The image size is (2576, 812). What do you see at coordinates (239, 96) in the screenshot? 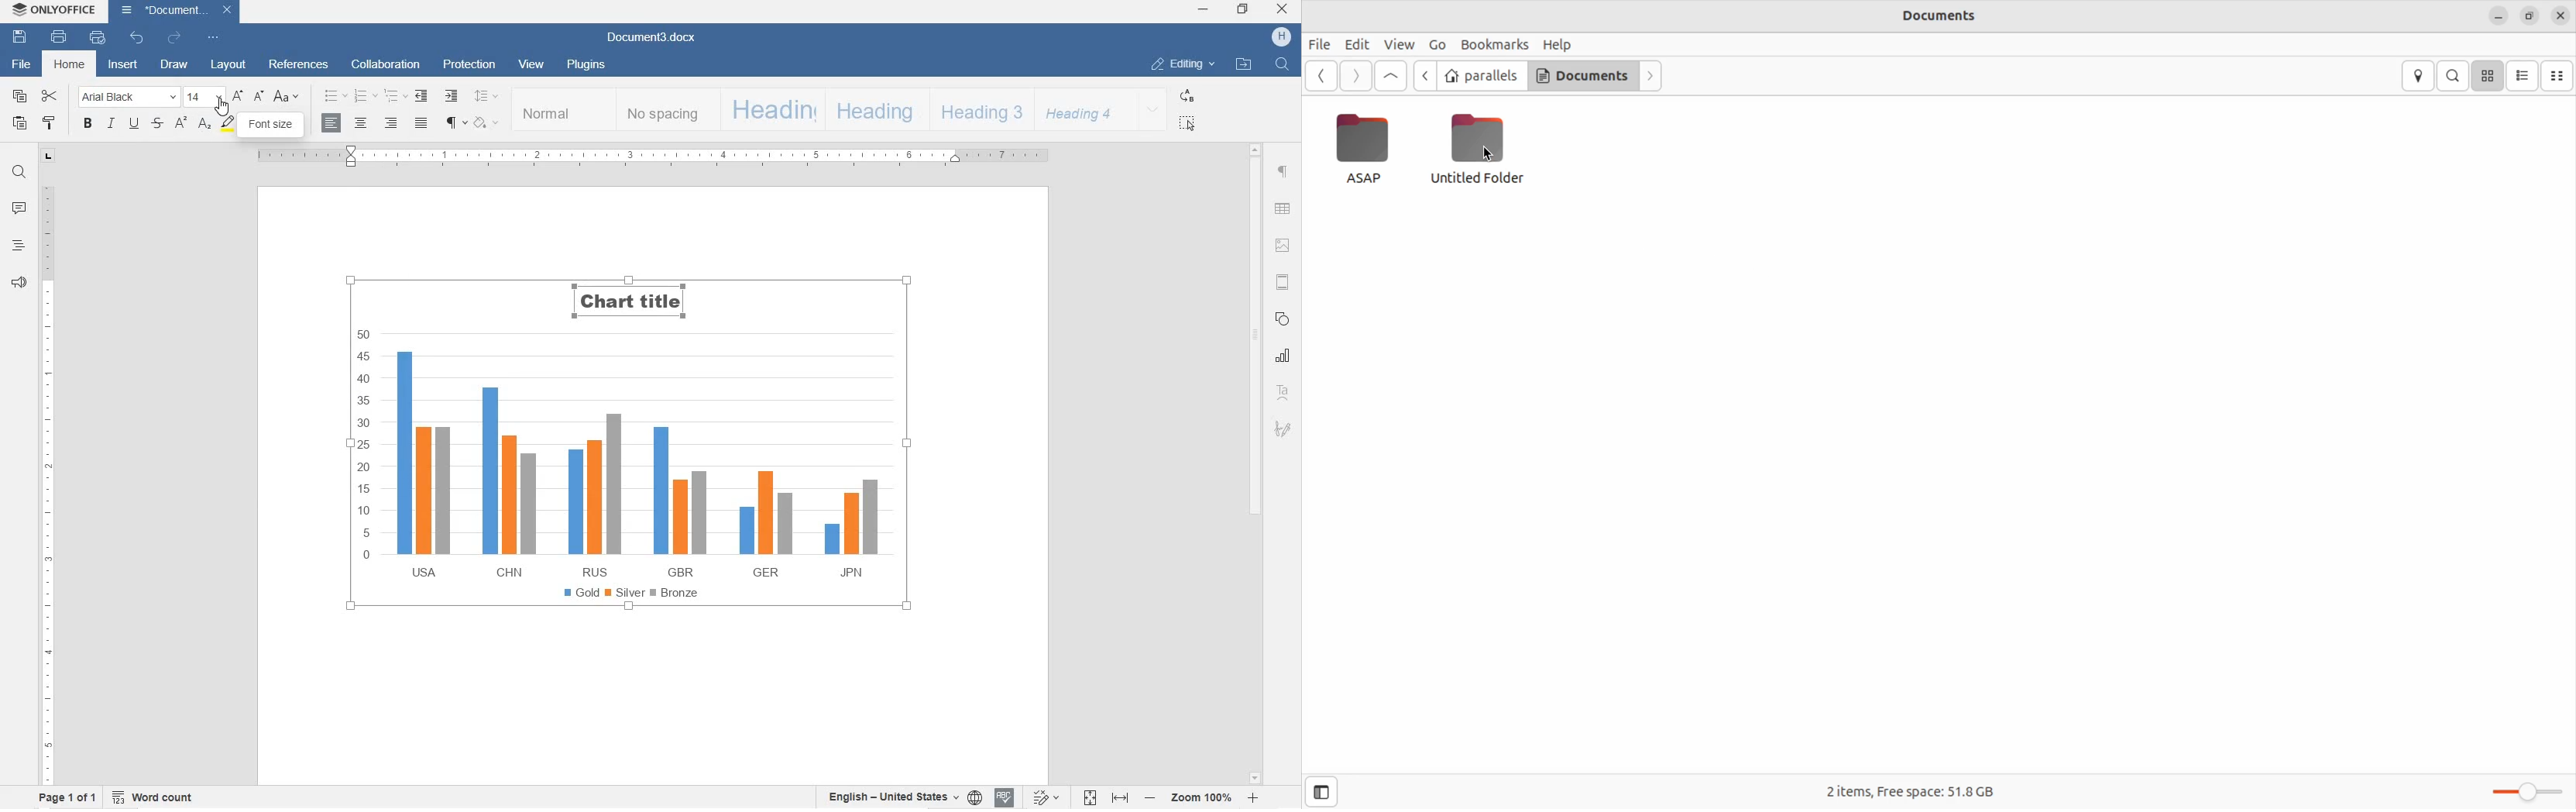
I see `INCREMENT FONT SIZE` at bounding box center [239, 96].